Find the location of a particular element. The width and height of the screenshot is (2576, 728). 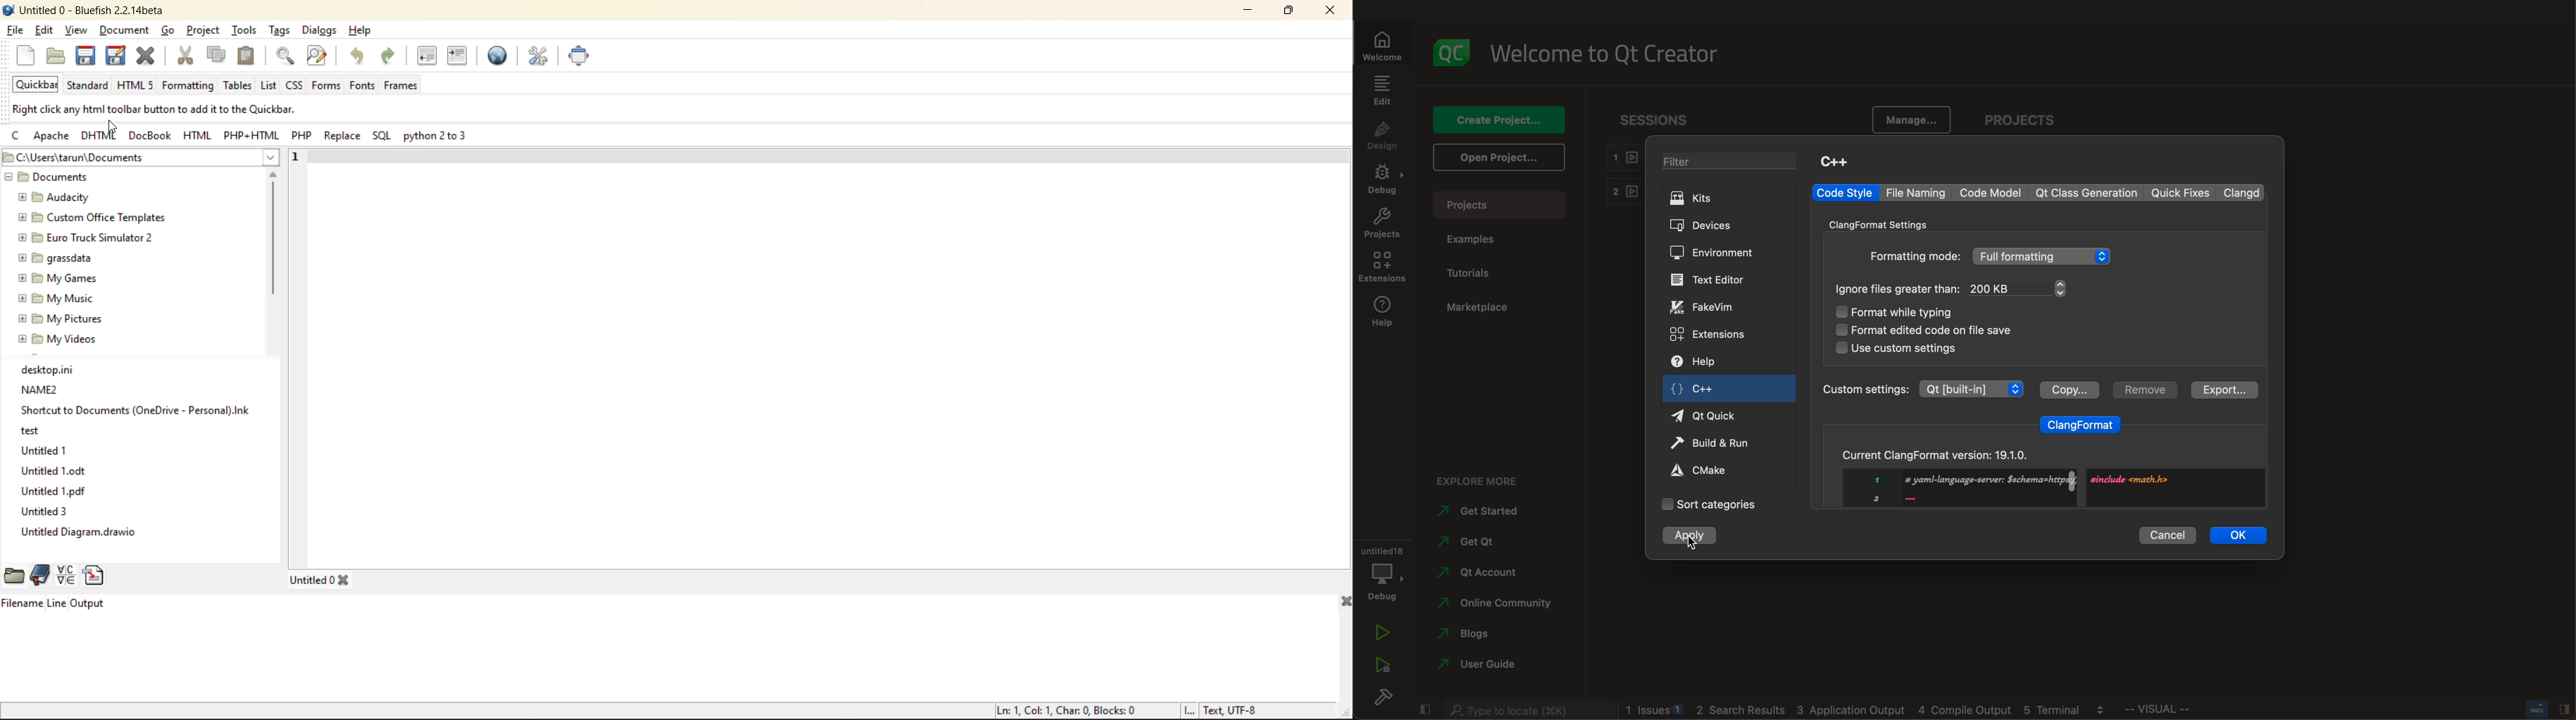

custom setting is located at coordinates (1921, 389).